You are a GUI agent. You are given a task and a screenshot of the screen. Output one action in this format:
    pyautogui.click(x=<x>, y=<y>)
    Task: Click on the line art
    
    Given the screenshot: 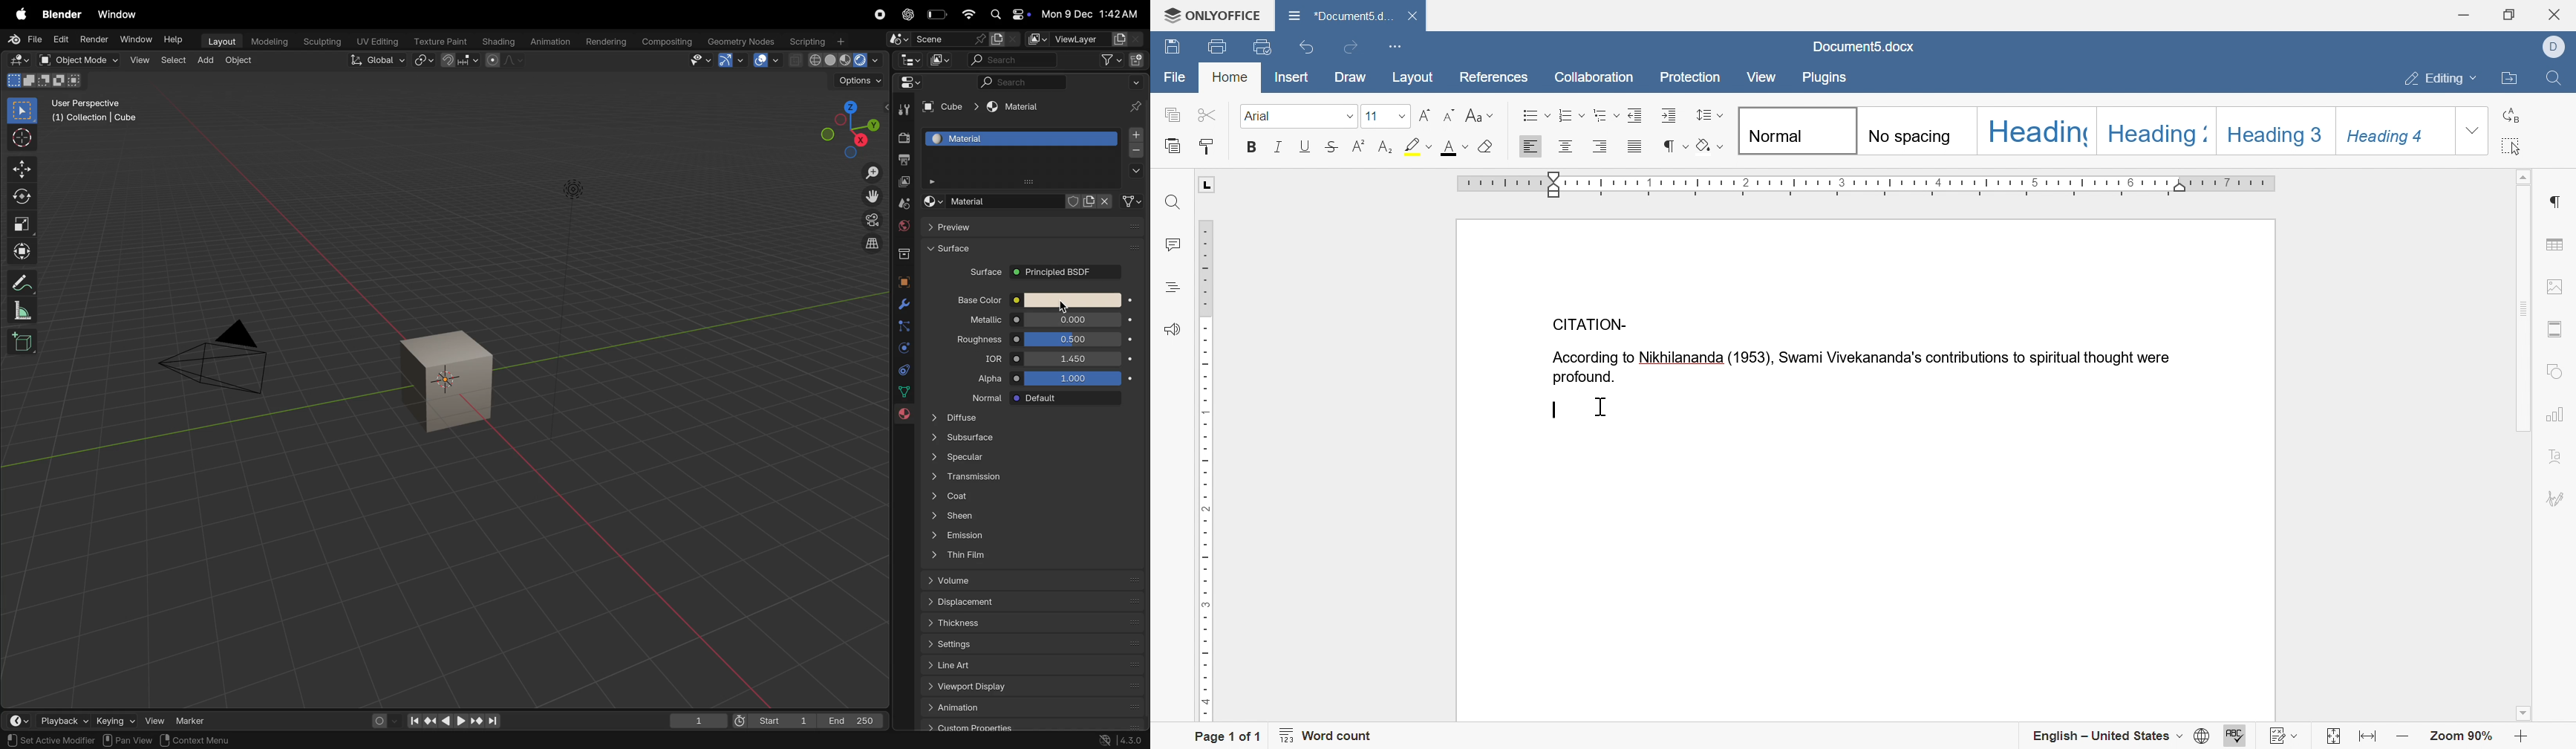 What is the action you would take?
    pyautogui.click(x=1028, y=665)
    